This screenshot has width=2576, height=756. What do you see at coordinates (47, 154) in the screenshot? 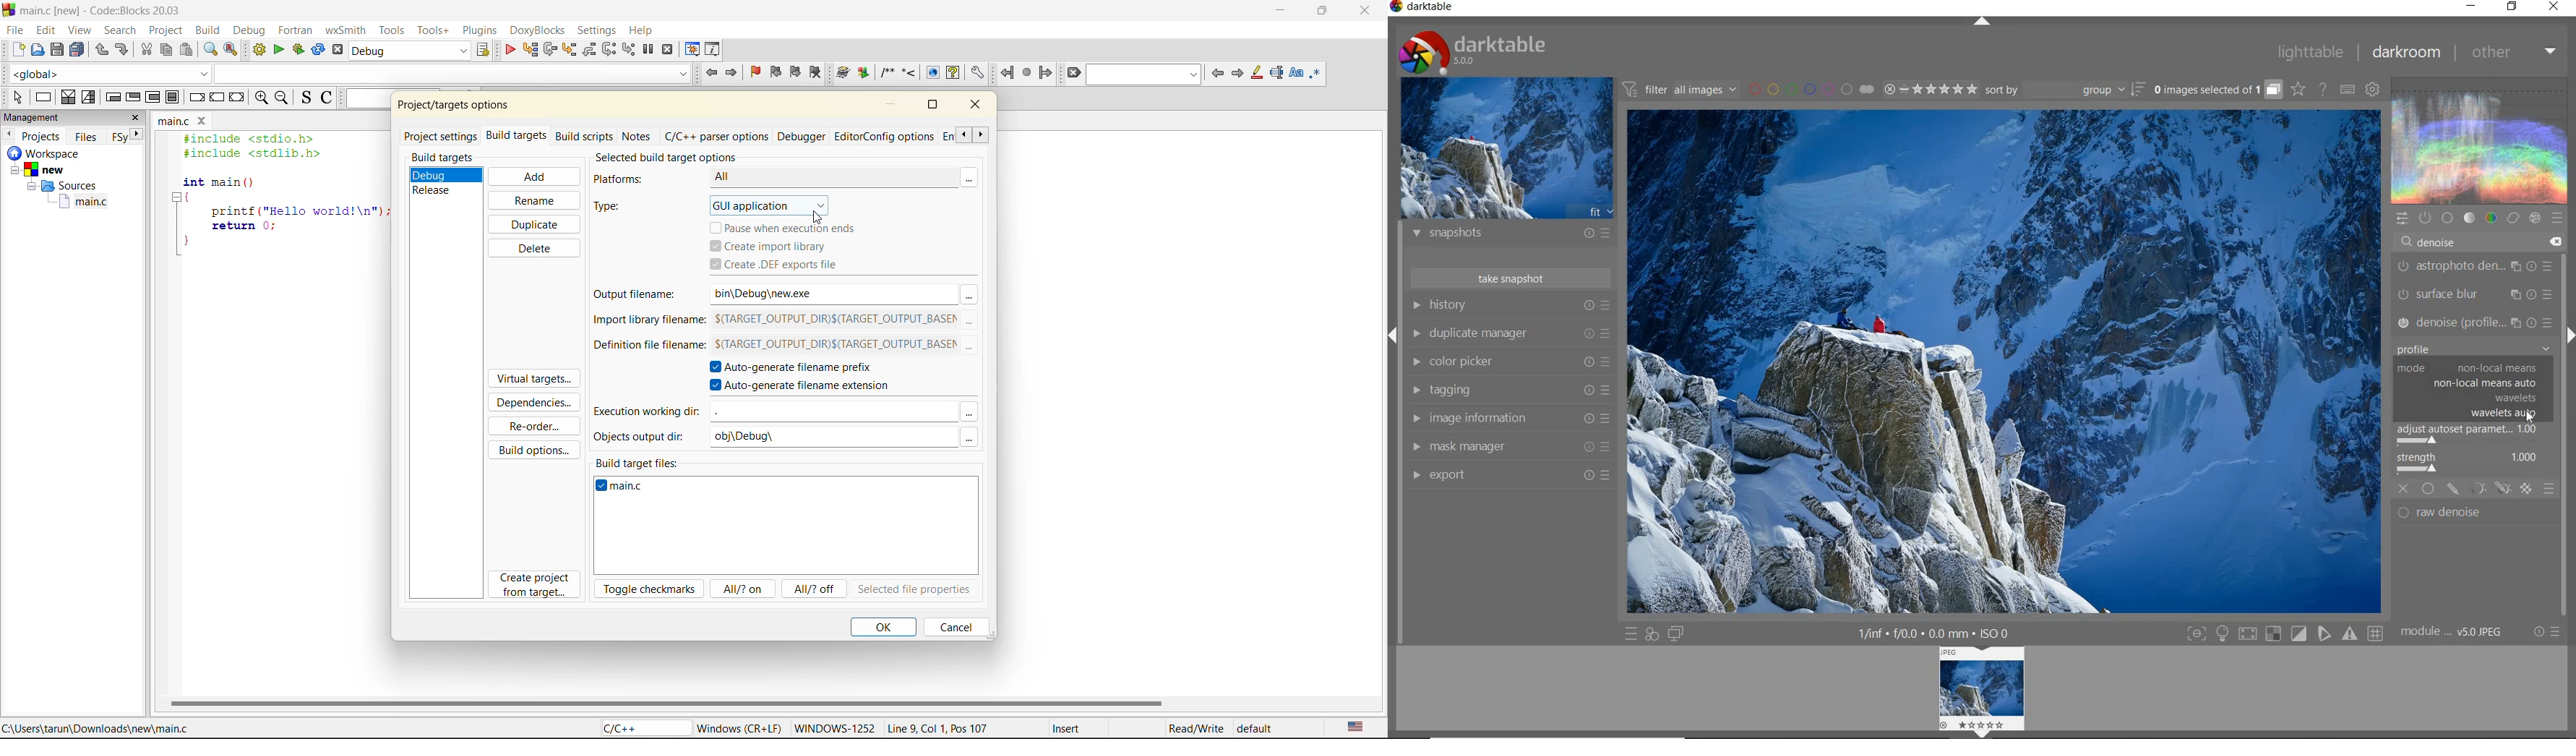
I see `workspace` at bounding box center [47, 154].